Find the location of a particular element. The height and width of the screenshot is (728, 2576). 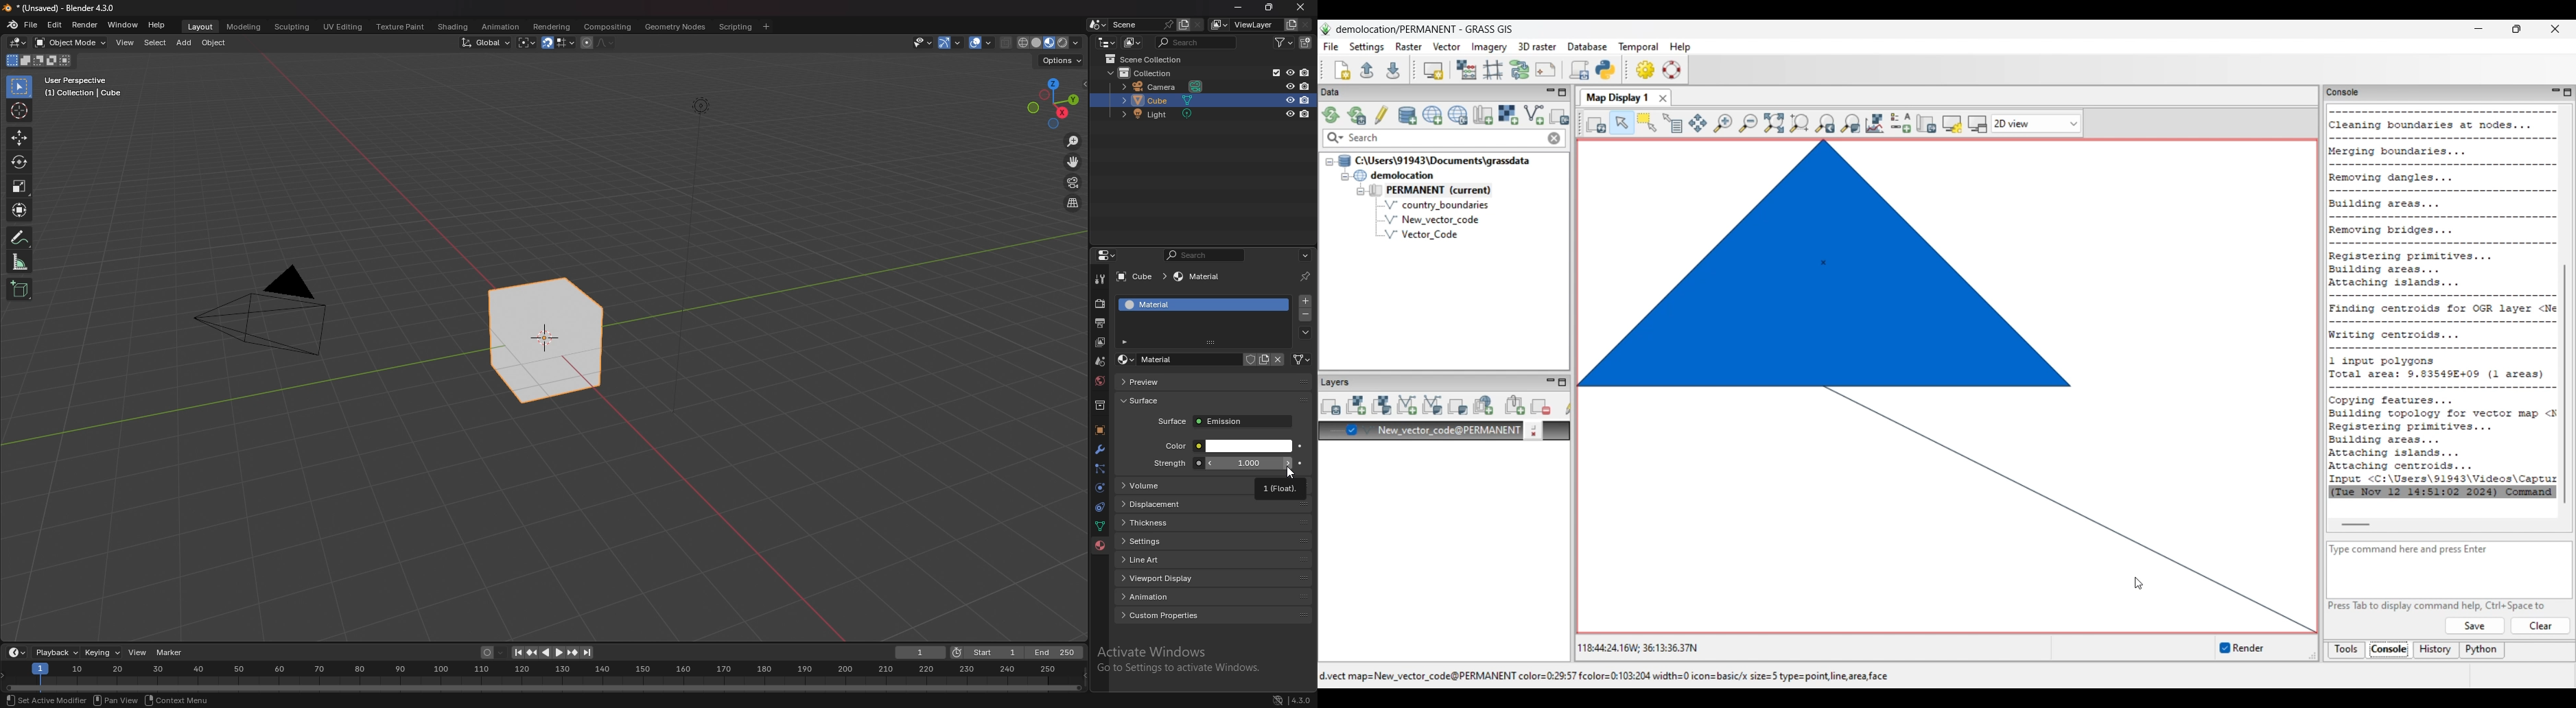

shading is located at coordinates (452, 27).